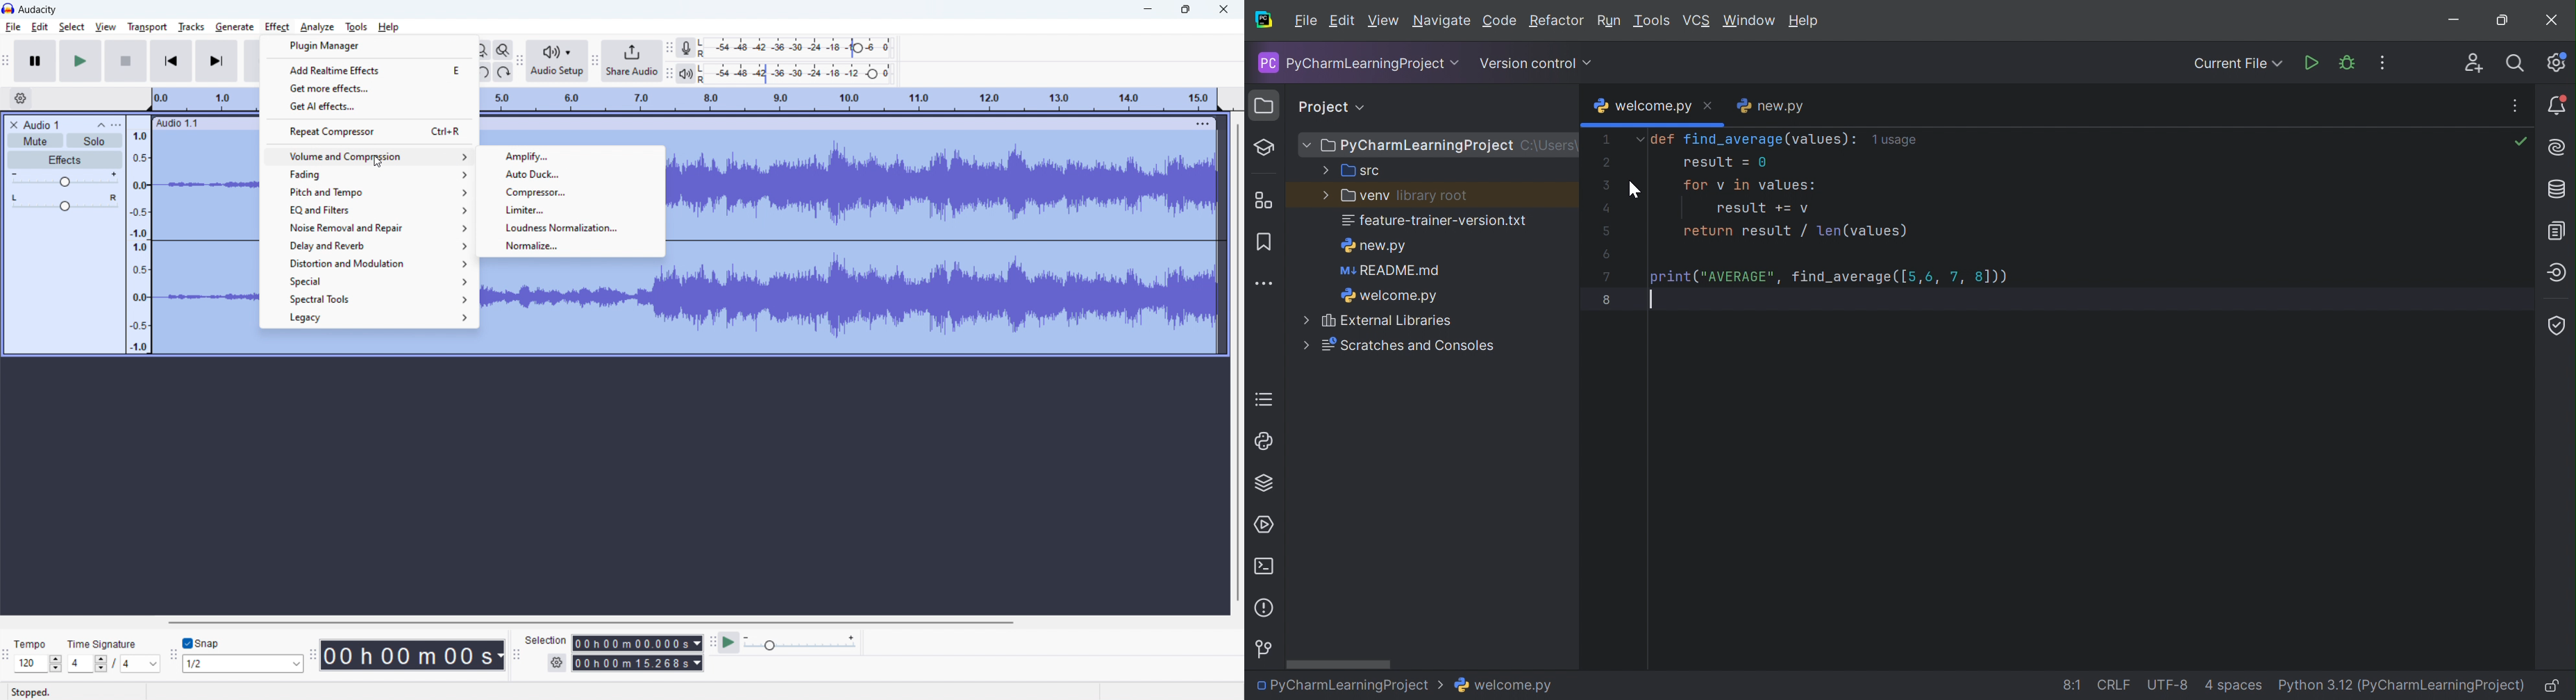 The image size is (2576, 700). What do you see at coordinates (571, 157) in the screenshot?
I see `amplify` at bounding box center [571, 157].